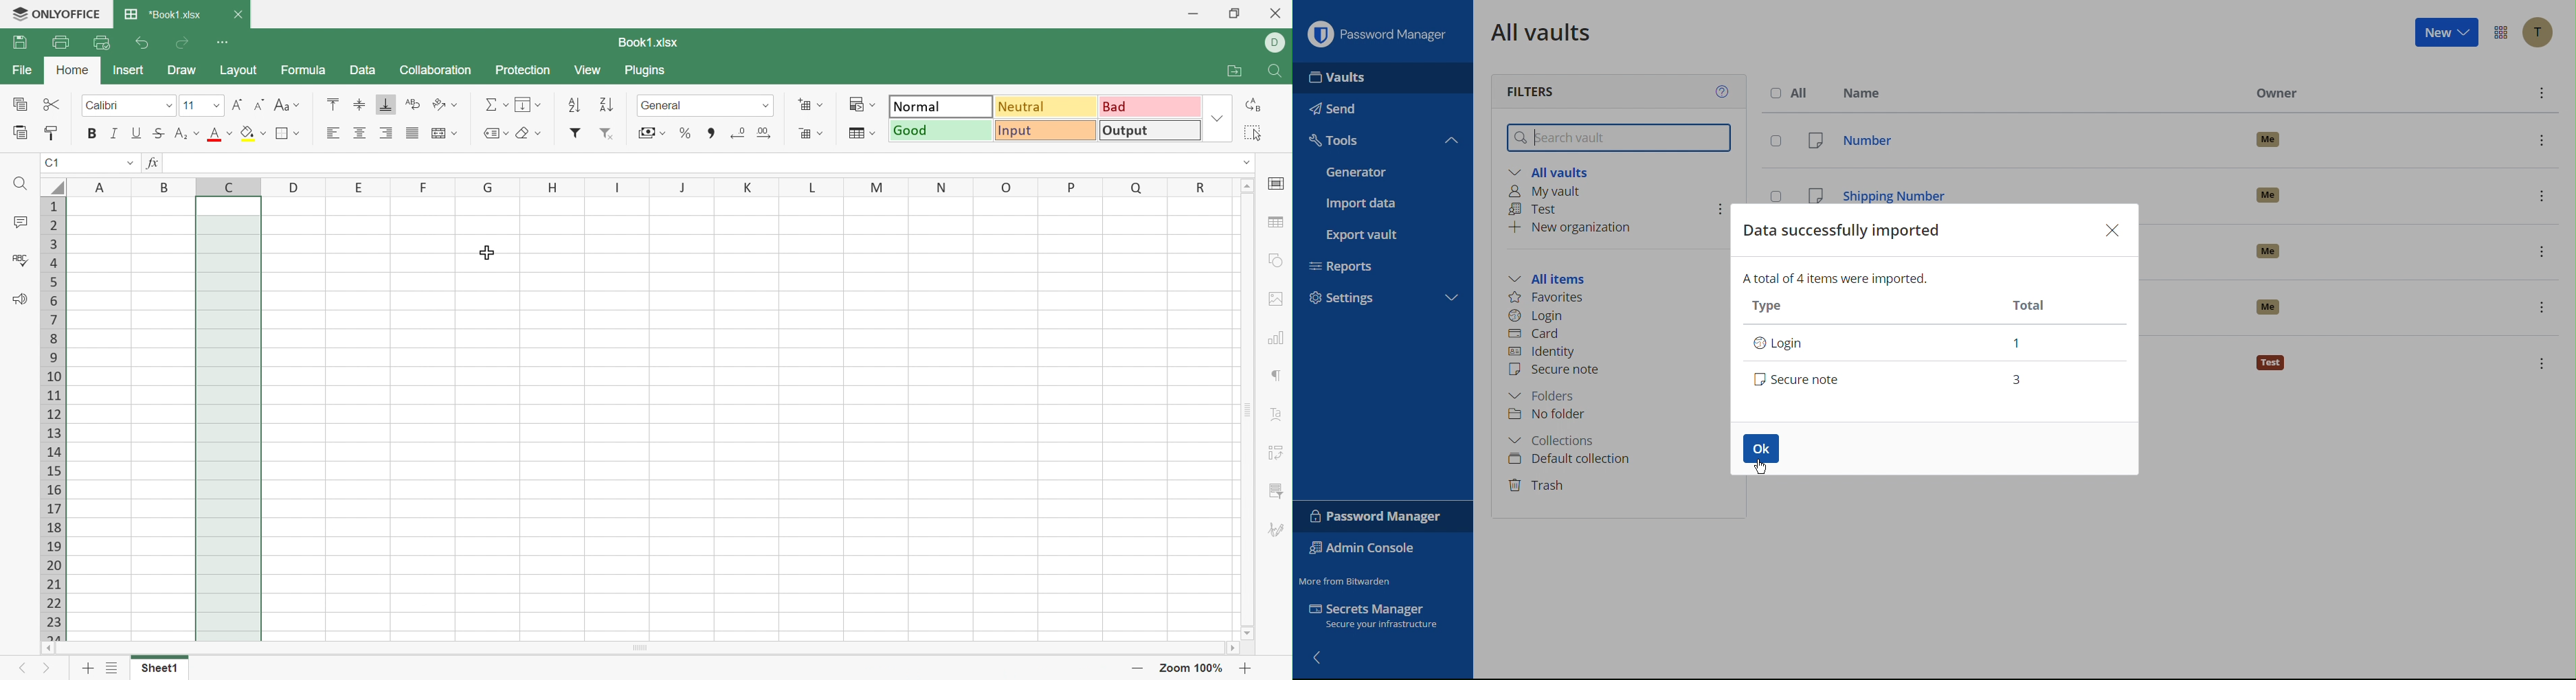  I want to click on Drop Down, so click(877, 133).